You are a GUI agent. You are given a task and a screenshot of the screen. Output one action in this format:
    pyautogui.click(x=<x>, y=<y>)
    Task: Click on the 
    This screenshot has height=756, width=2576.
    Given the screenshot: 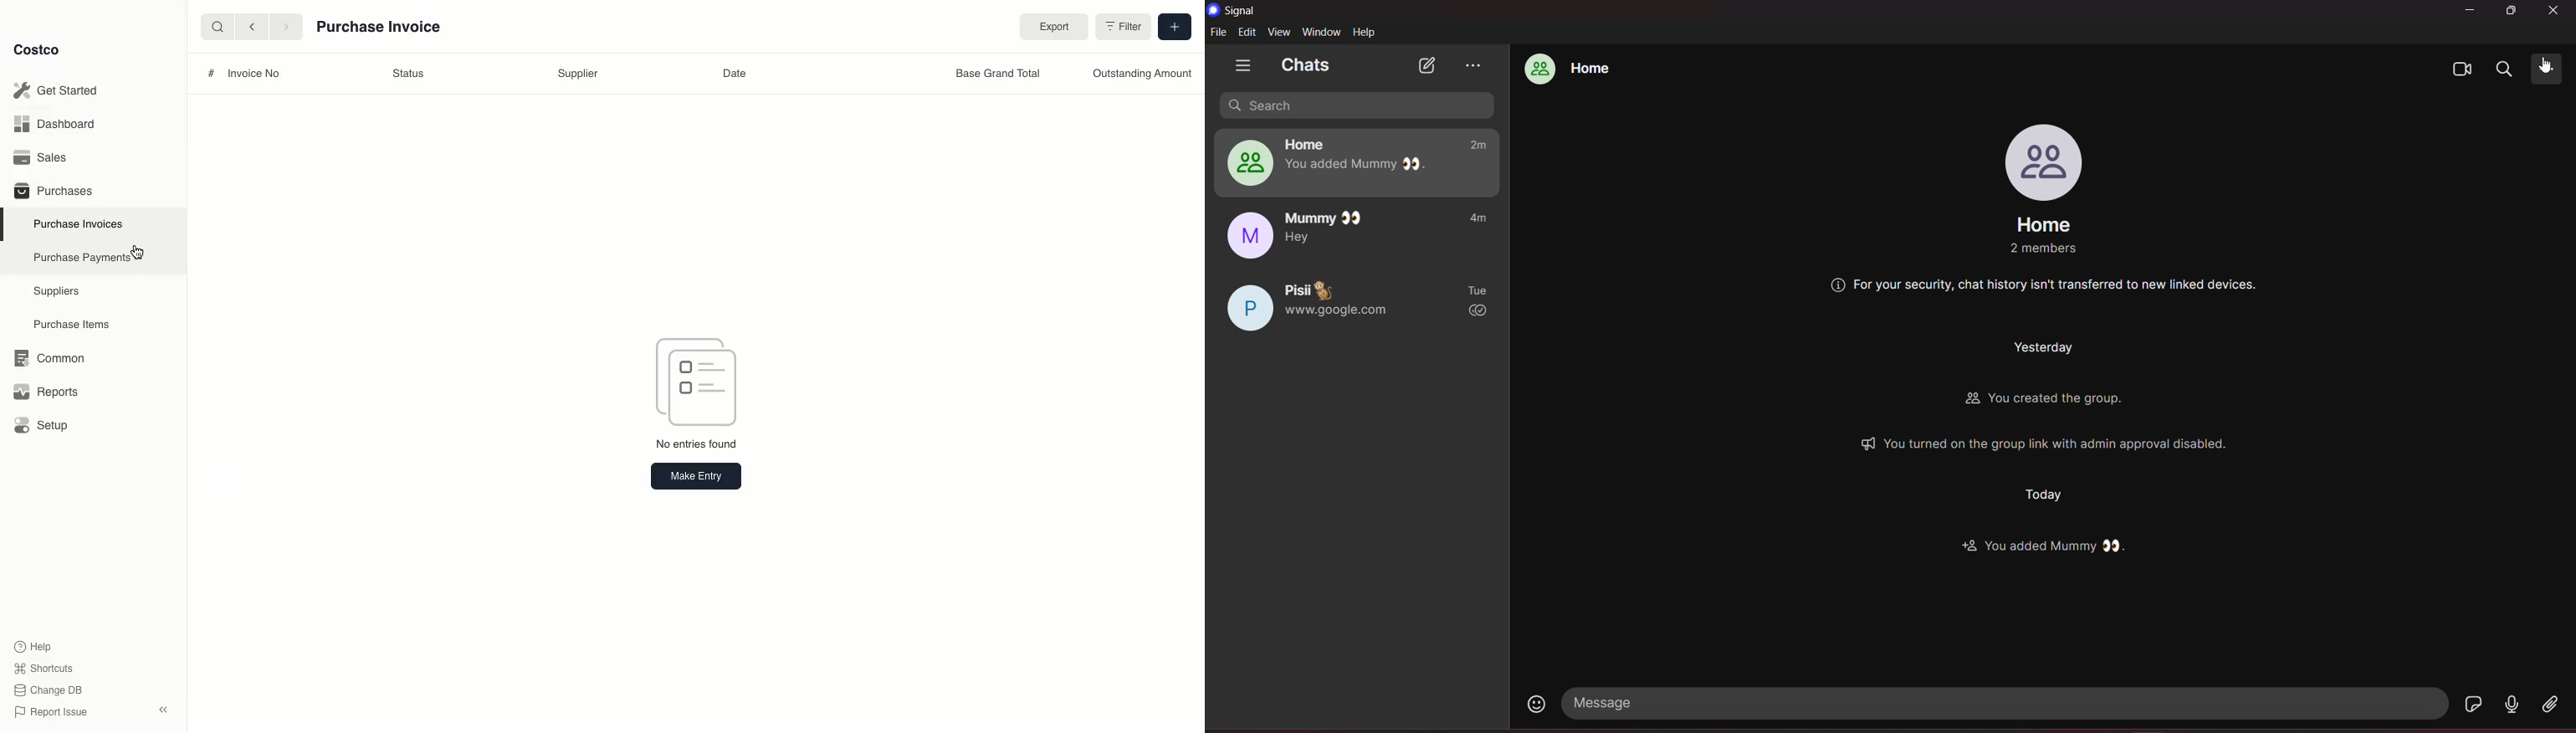 What is the action you would take?
    pyautogui.click(x=2048, y=403)
    